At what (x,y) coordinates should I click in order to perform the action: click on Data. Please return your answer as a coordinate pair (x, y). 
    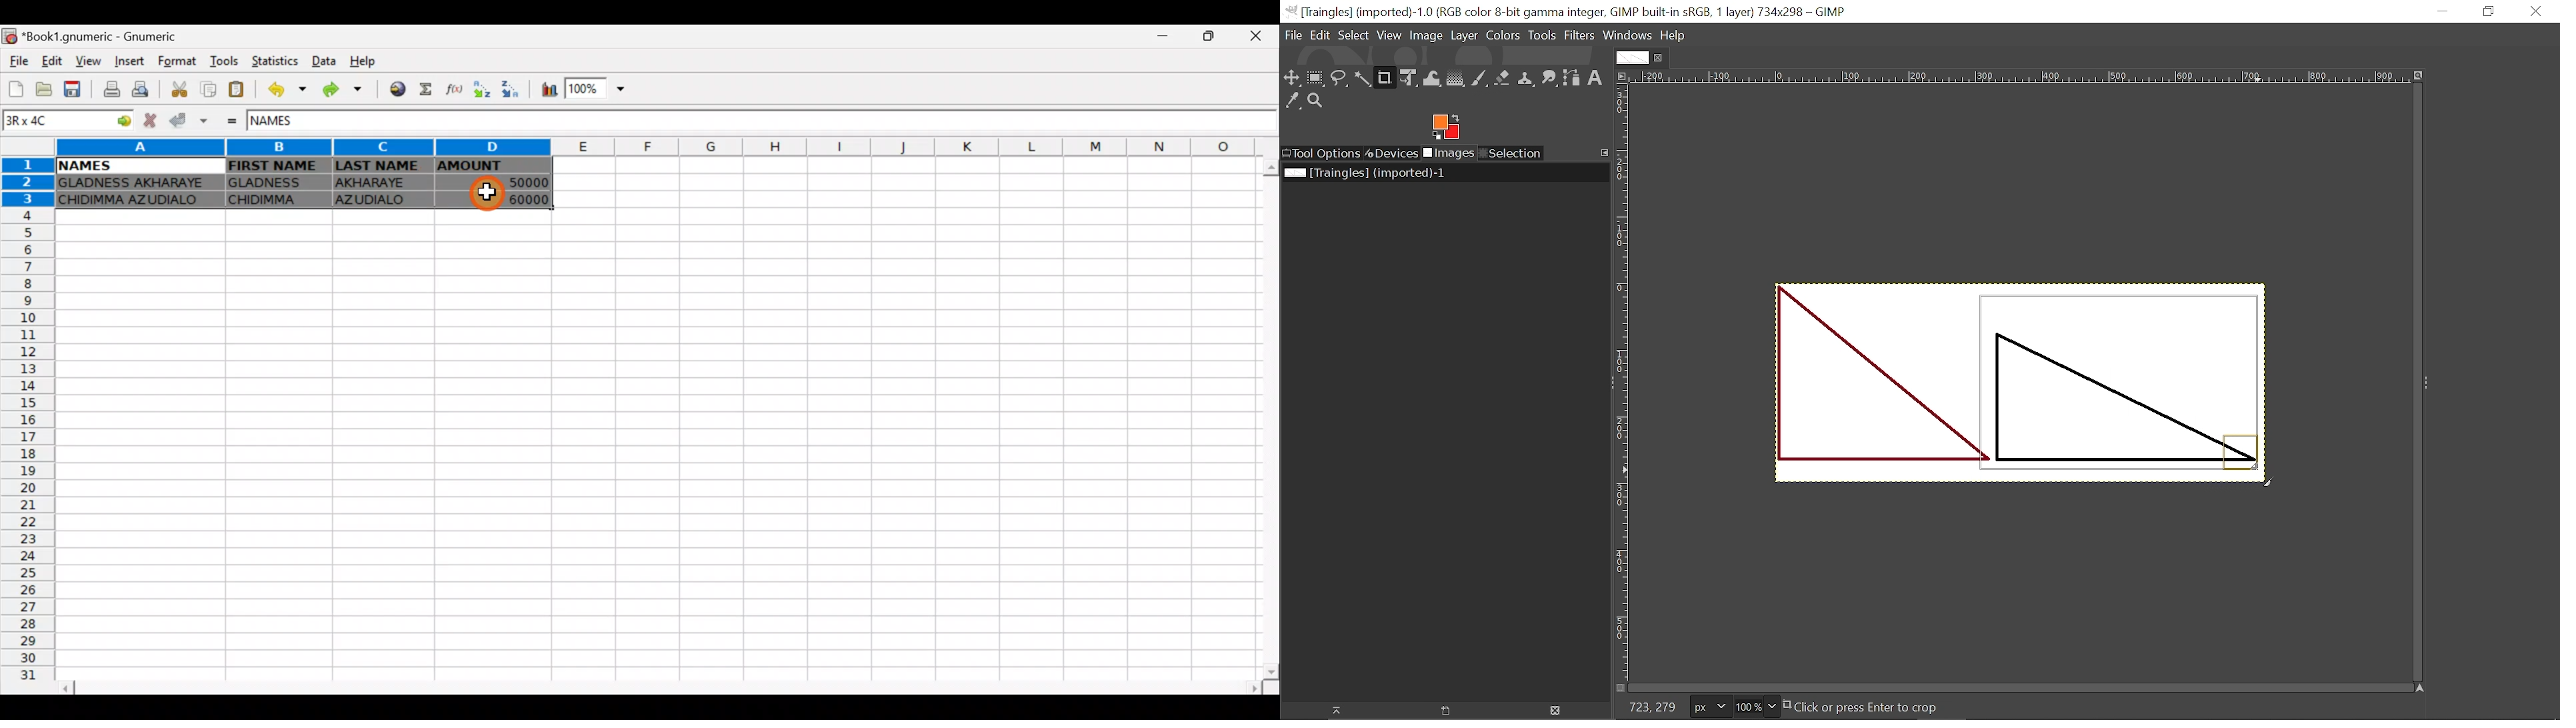
    Looking at the image, I should click on (321, 59).